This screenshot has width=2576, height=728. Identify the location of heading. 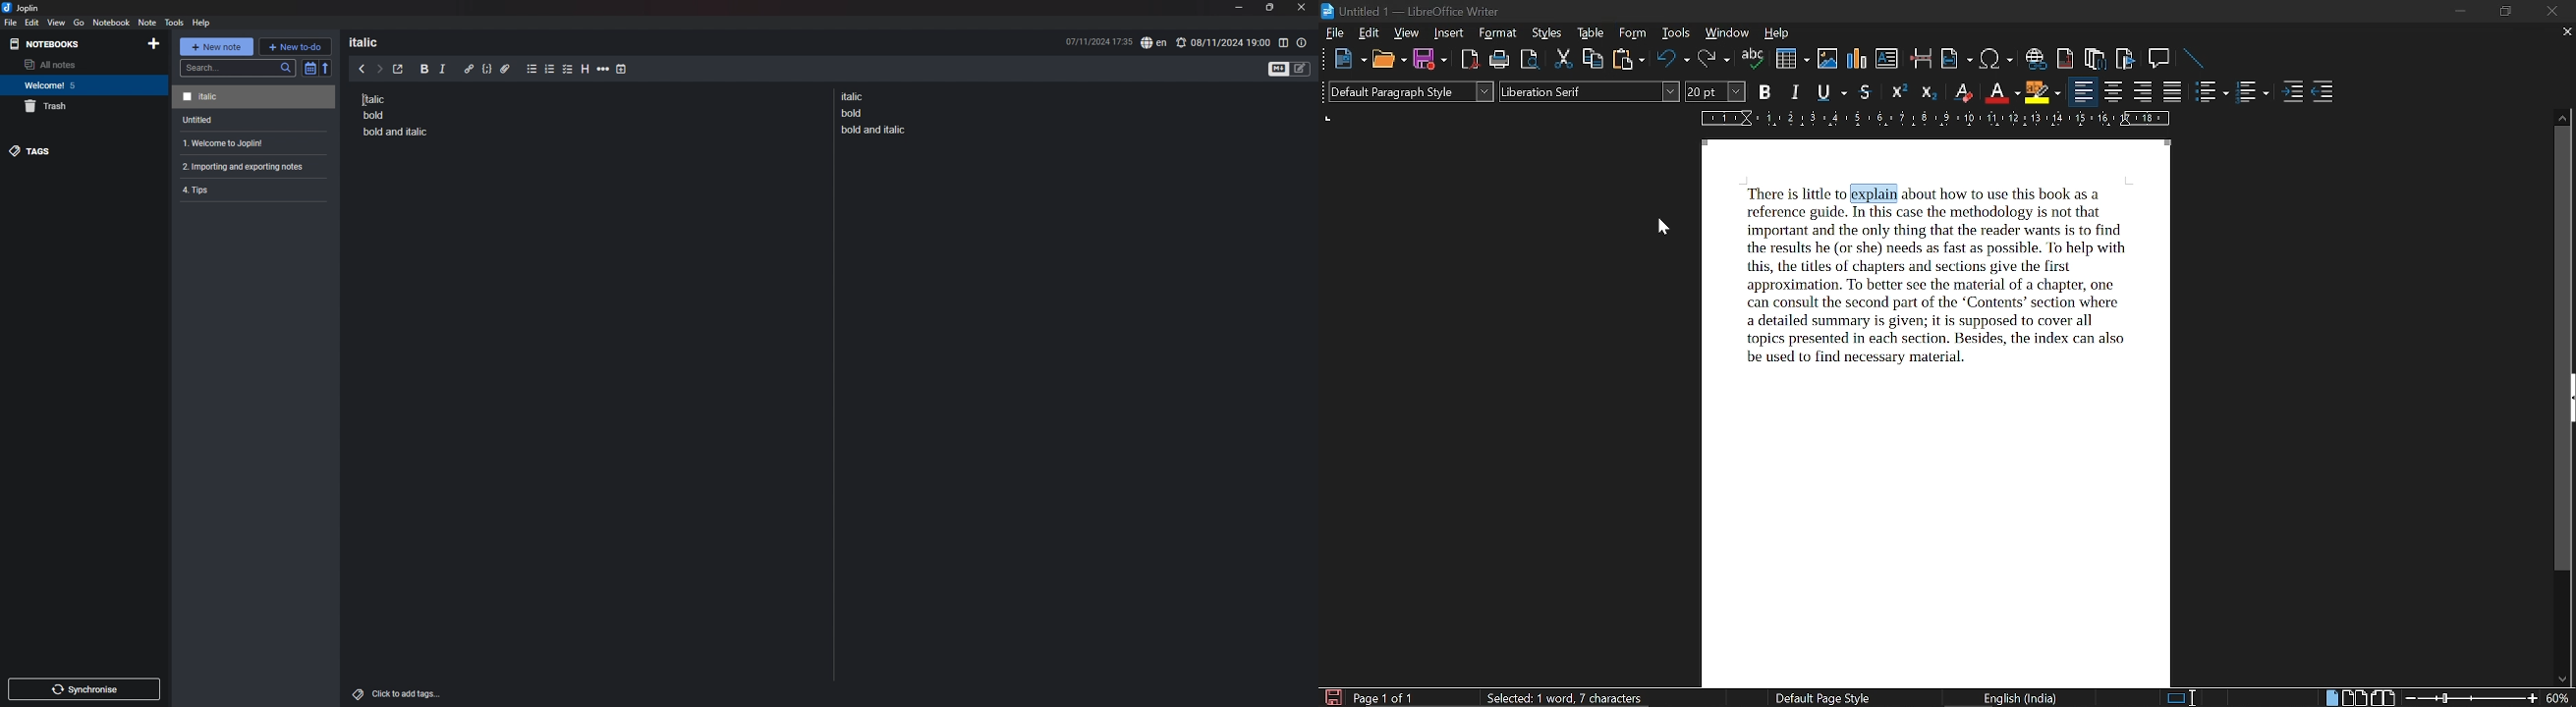
(586, 69).